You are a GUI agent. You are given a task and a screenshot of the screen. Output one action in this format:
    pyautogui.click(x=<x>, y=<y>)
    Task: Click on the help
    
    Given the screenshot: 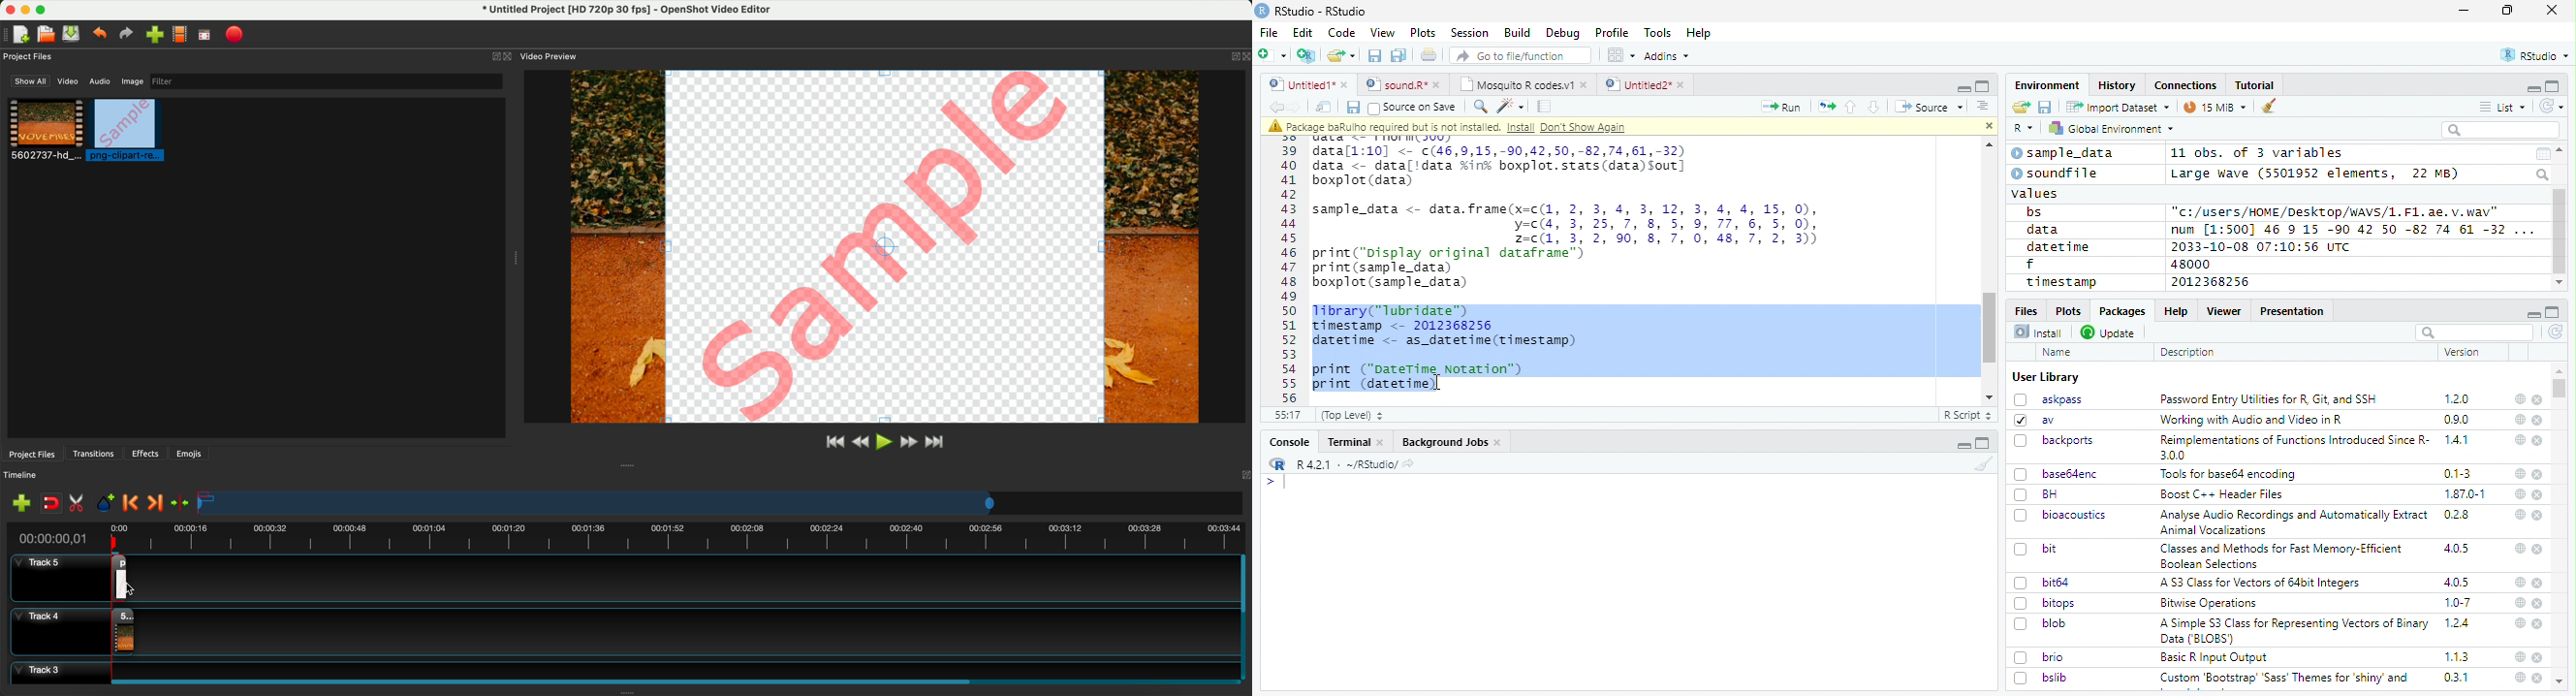 What is the action you would take?
    pyautogui.click(x=2520, y=656)
    